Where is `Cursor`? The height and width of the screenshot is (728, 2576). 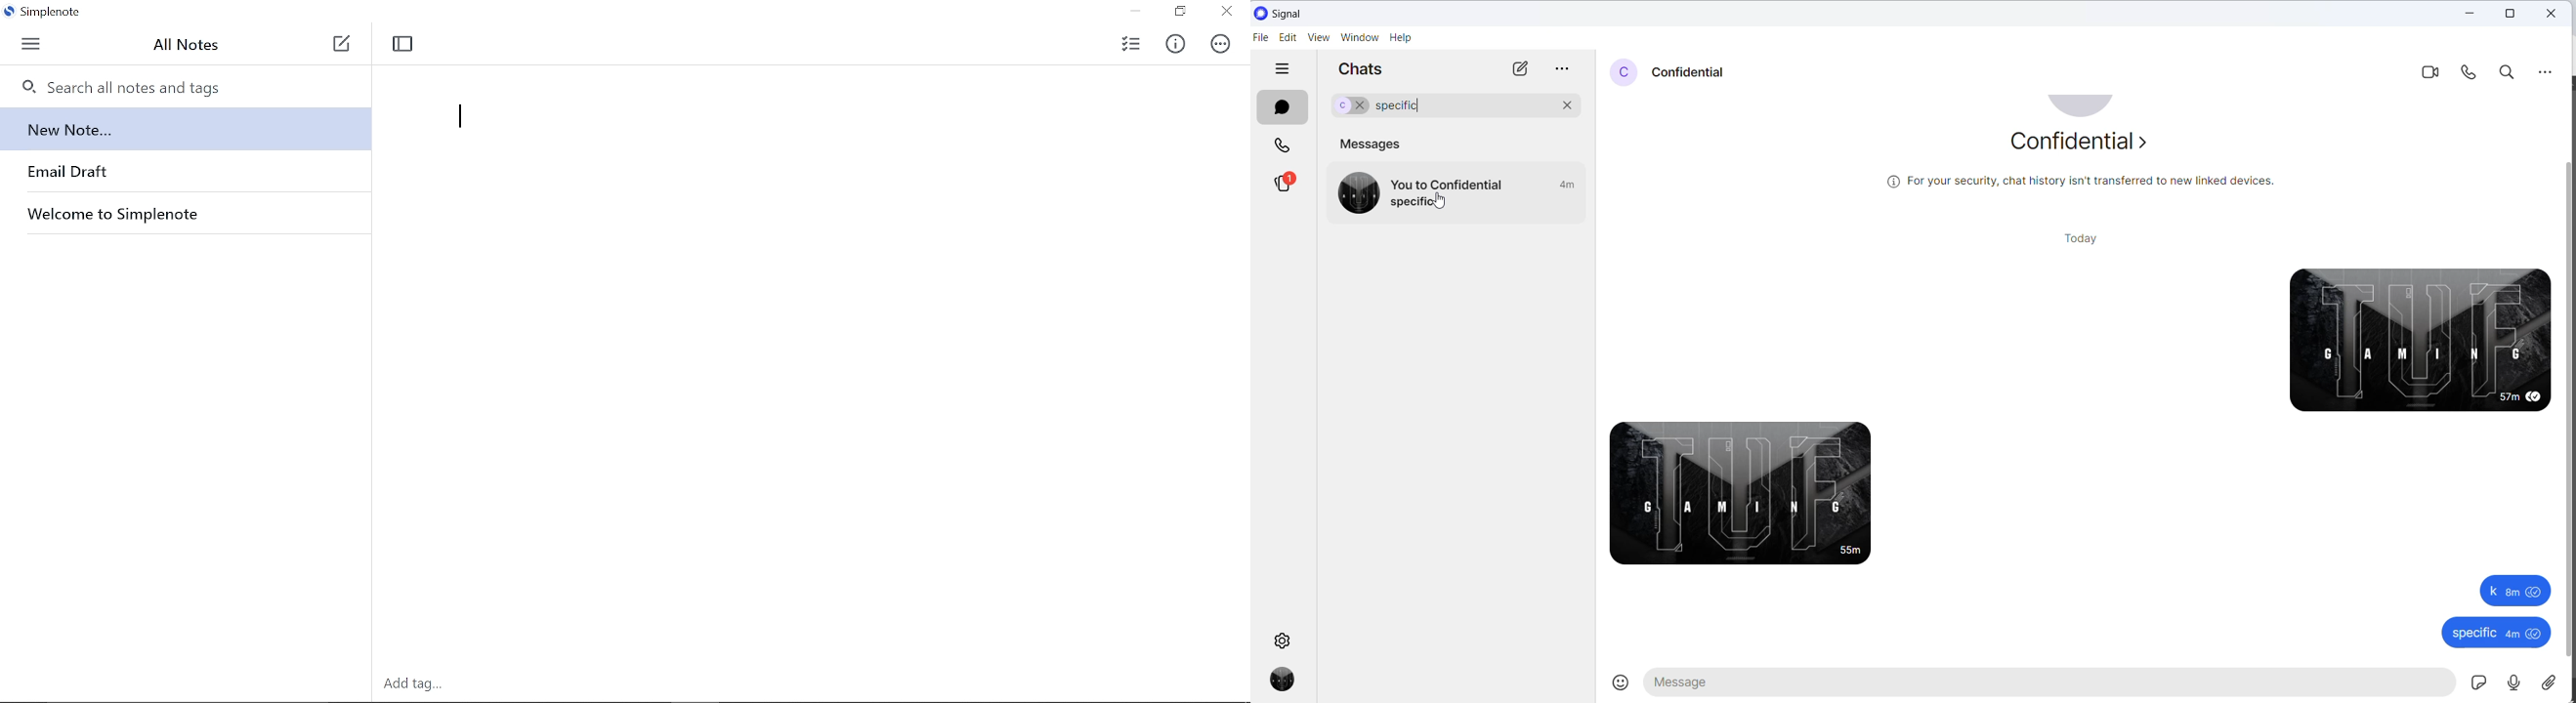 Cursor is located at coordinates (457, 115).